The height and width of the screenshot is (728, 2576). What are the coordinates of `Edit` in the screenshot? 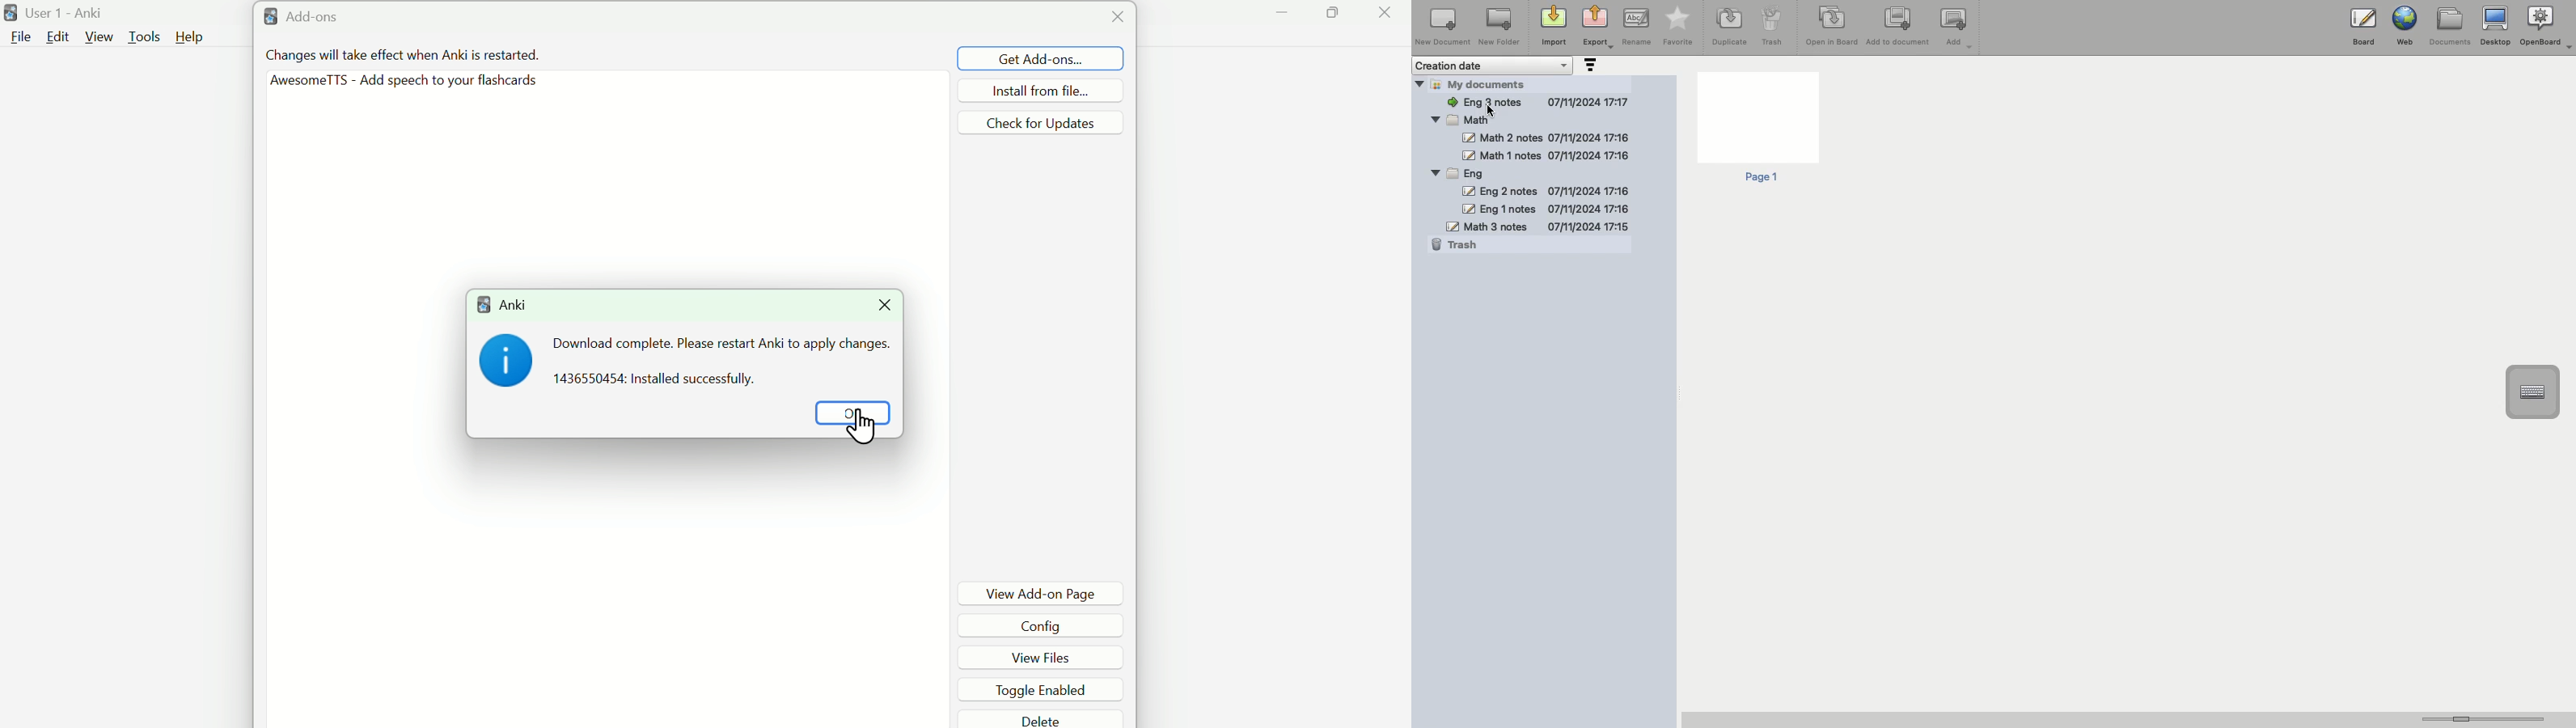 It's located at (57, 38).